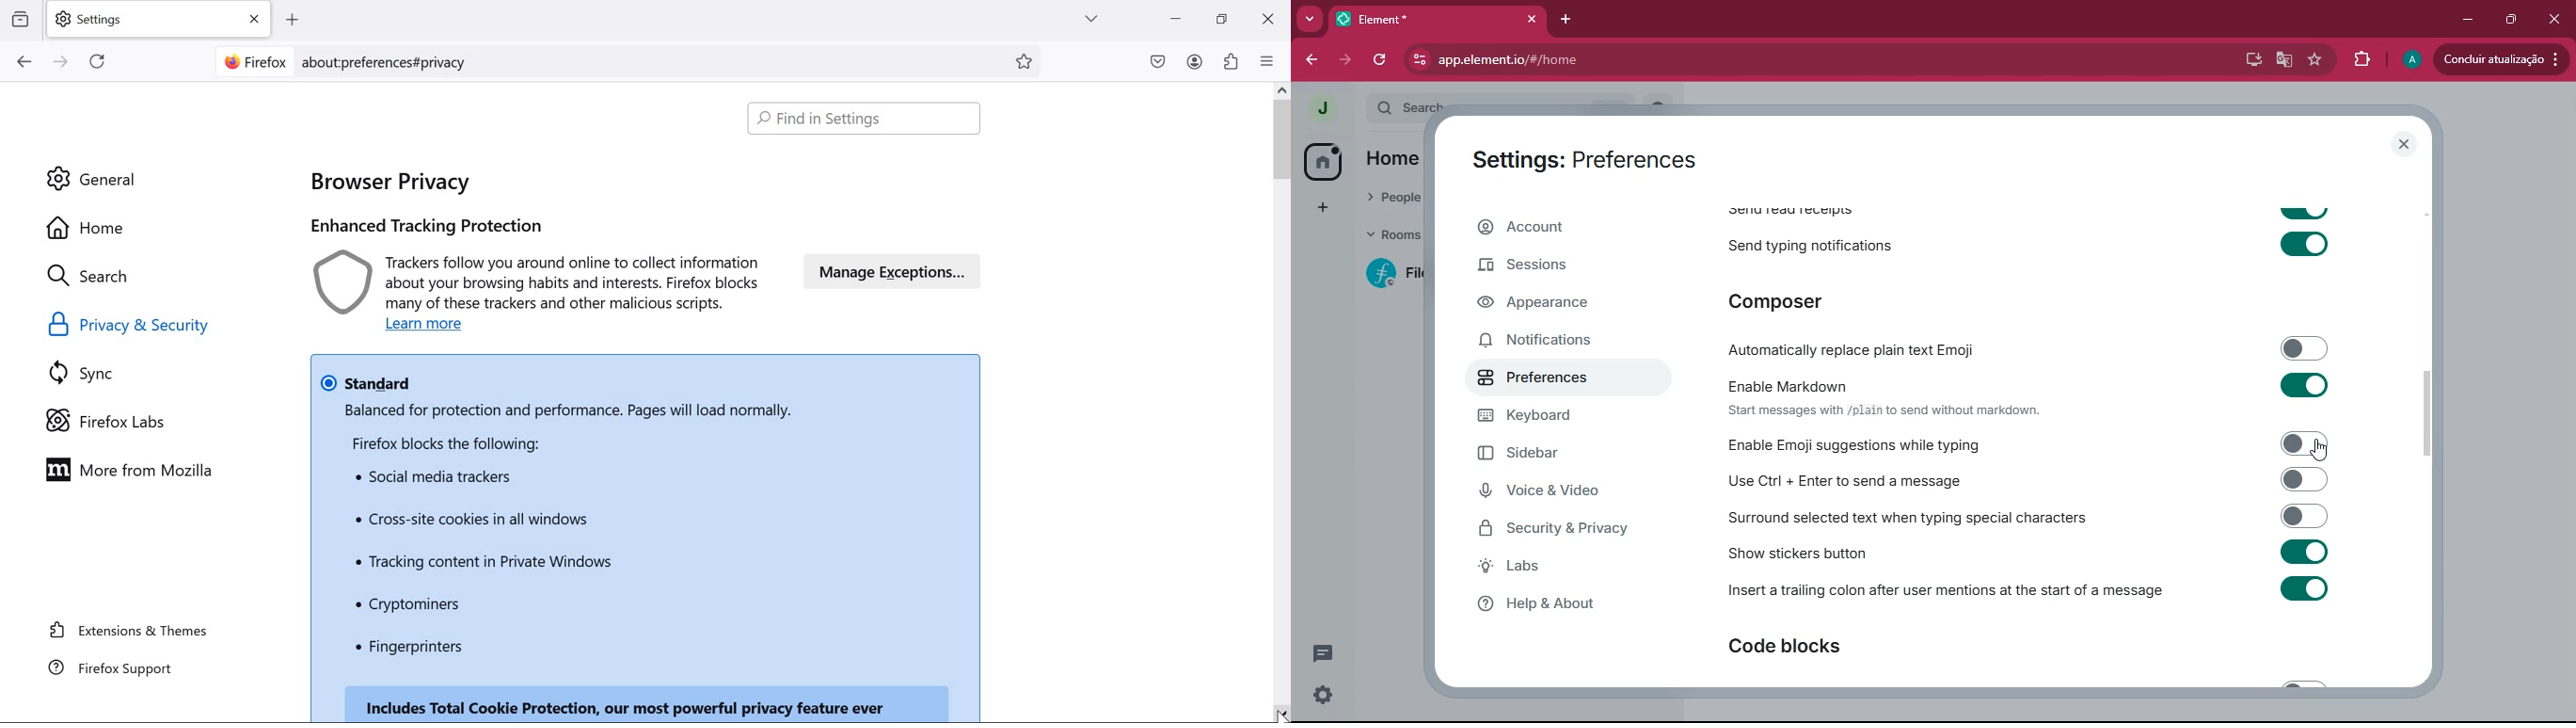 The height and width of the screenshot is (728, 2576). I want to click on refresh, so click(1381, 60).